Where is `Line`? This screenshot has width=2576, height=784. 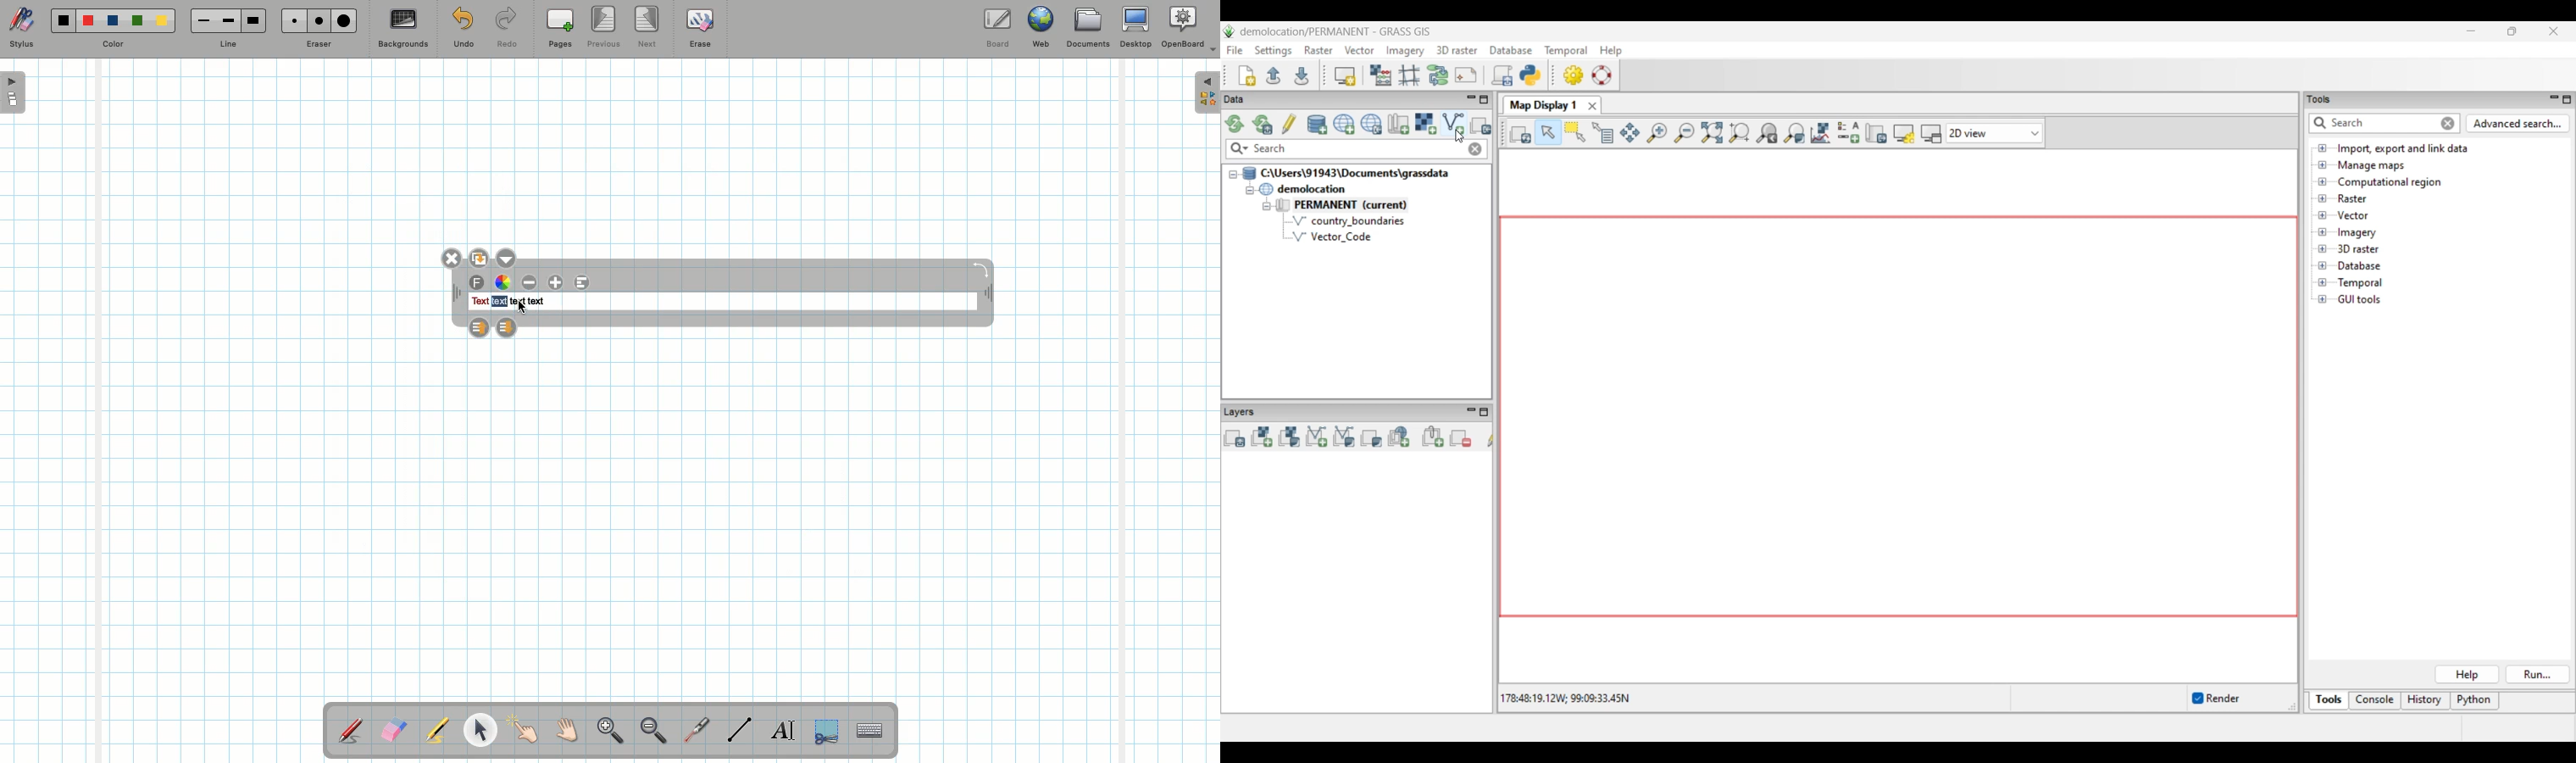
Line is located at coordinates (740, 729).